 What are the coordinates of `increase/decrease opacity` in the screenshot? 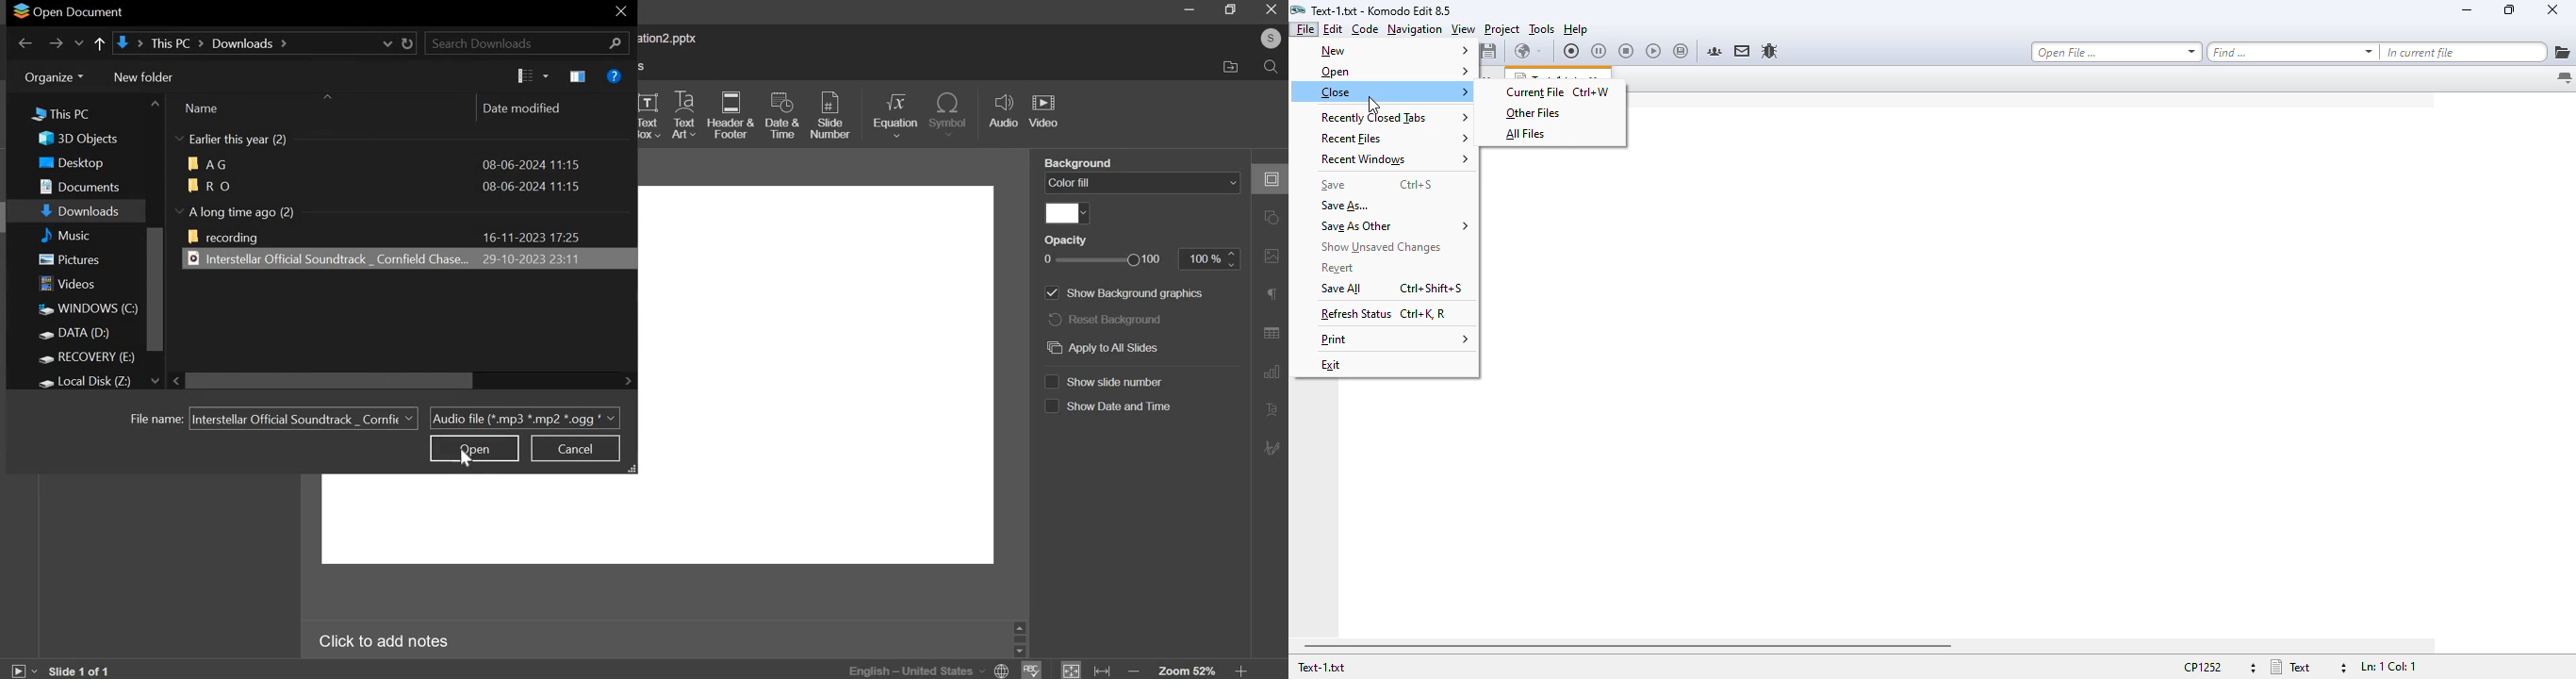 It's located at (1233, 259).